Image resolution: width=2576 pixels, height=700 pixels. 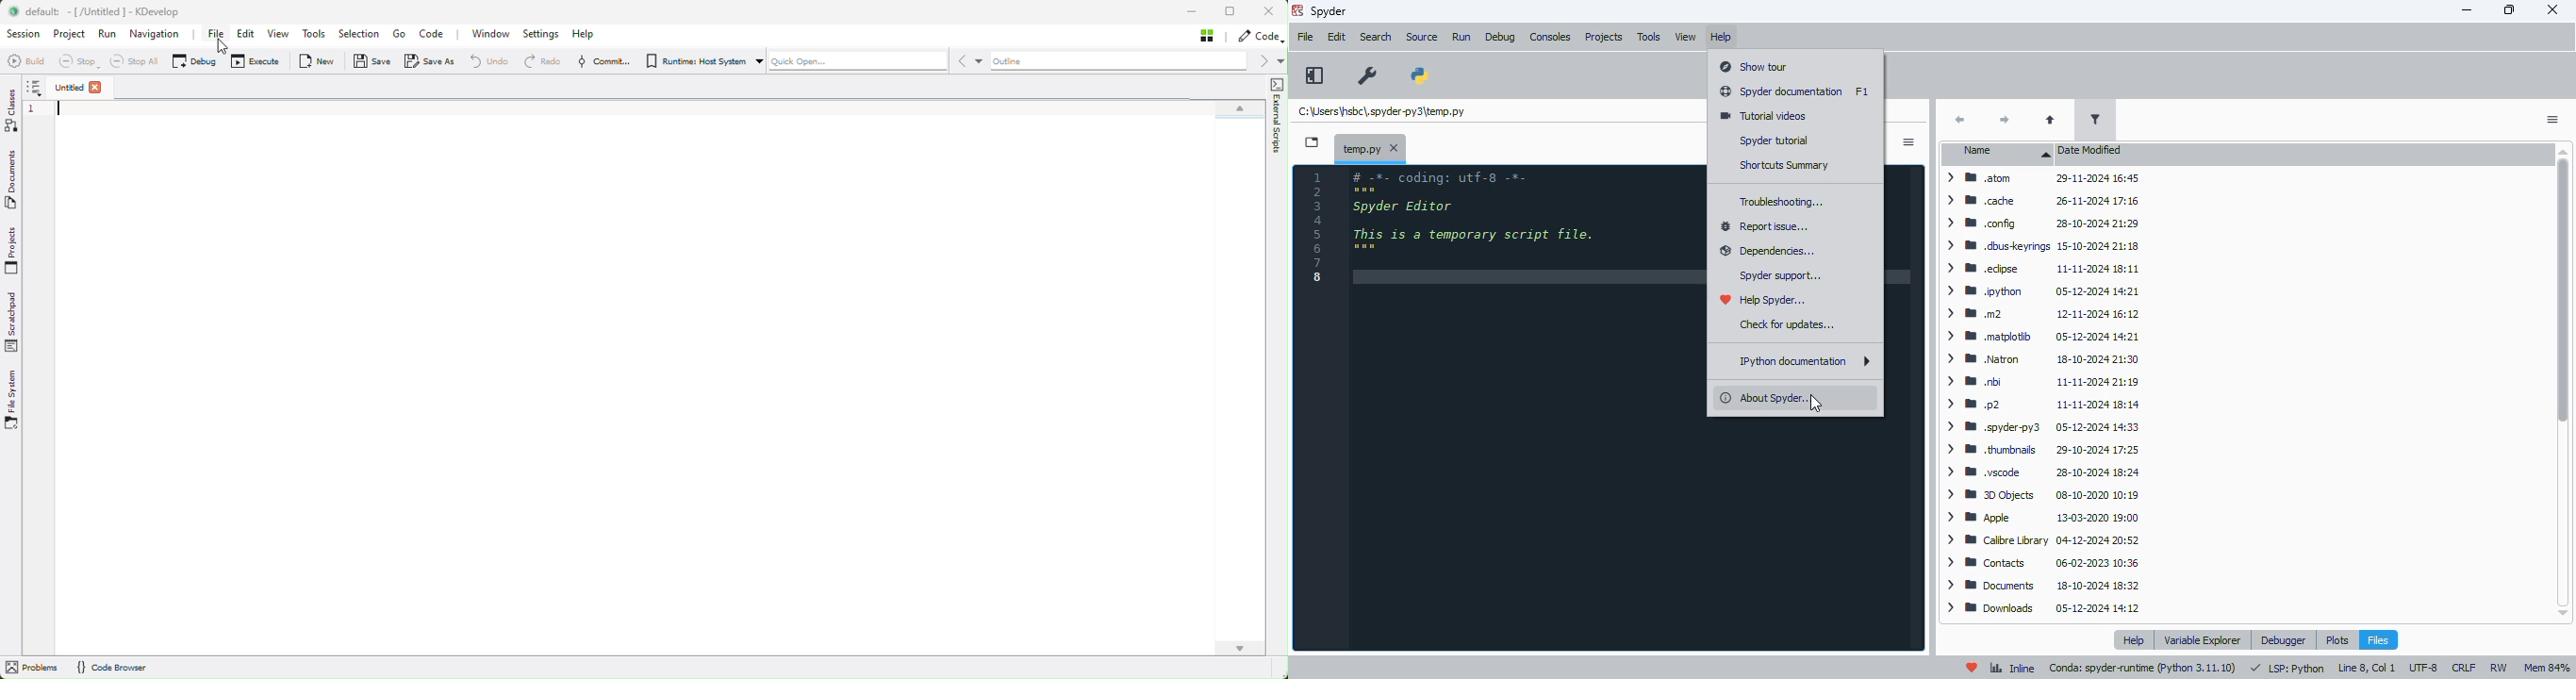 I want to click on date modified, so click(x=2090, y=149).